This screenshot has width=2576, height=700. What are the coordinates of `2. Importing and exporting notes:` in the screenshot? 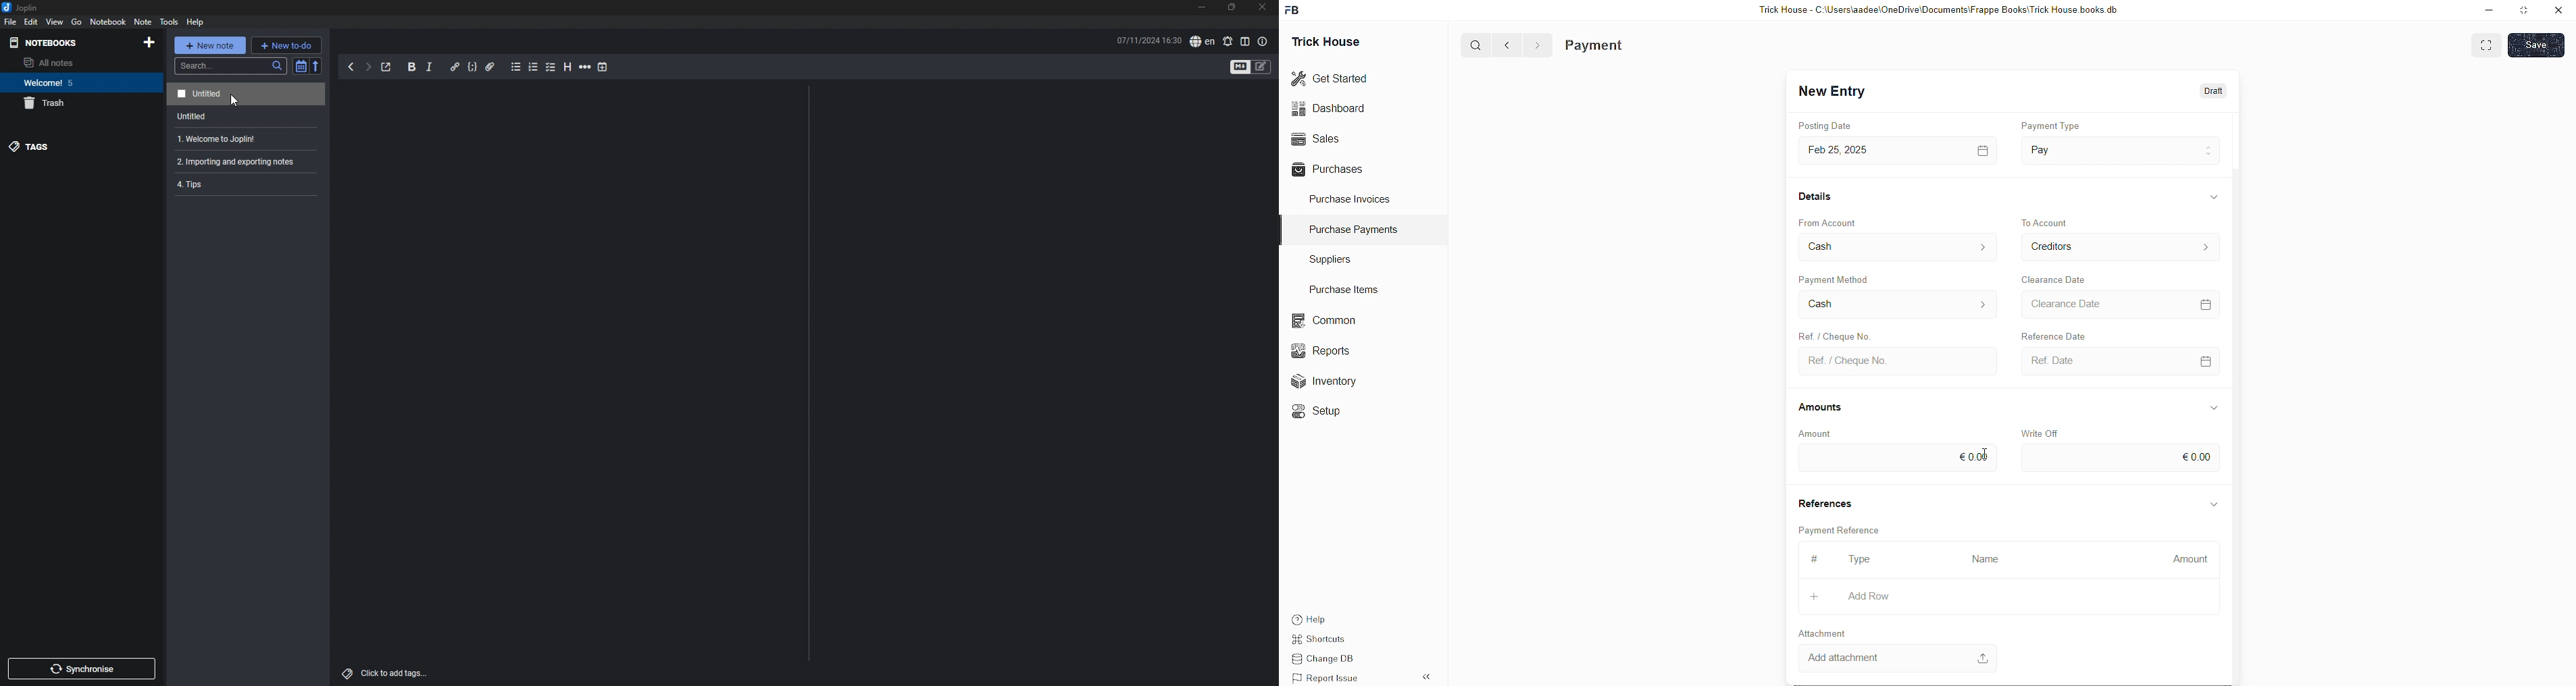 It's located at (248, 163).